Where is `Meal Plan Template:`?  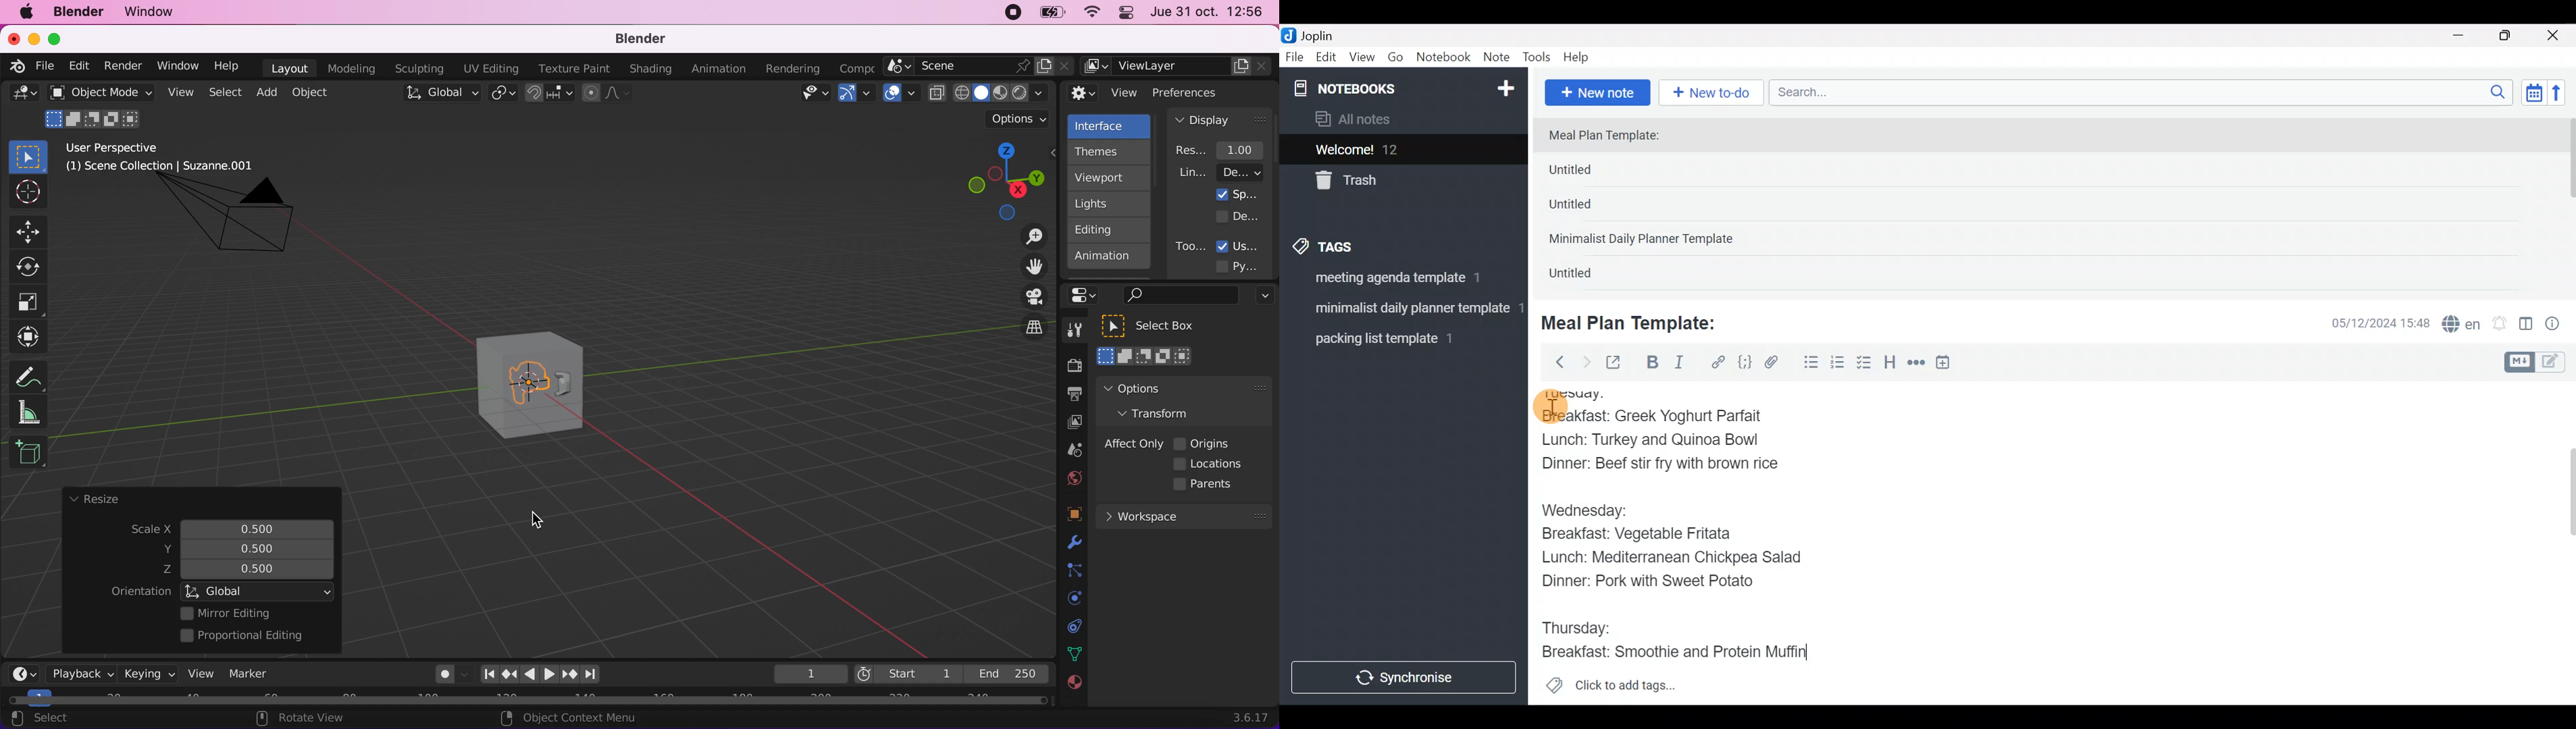 Meal Plan Template: is located at coordinates (1637, 321).